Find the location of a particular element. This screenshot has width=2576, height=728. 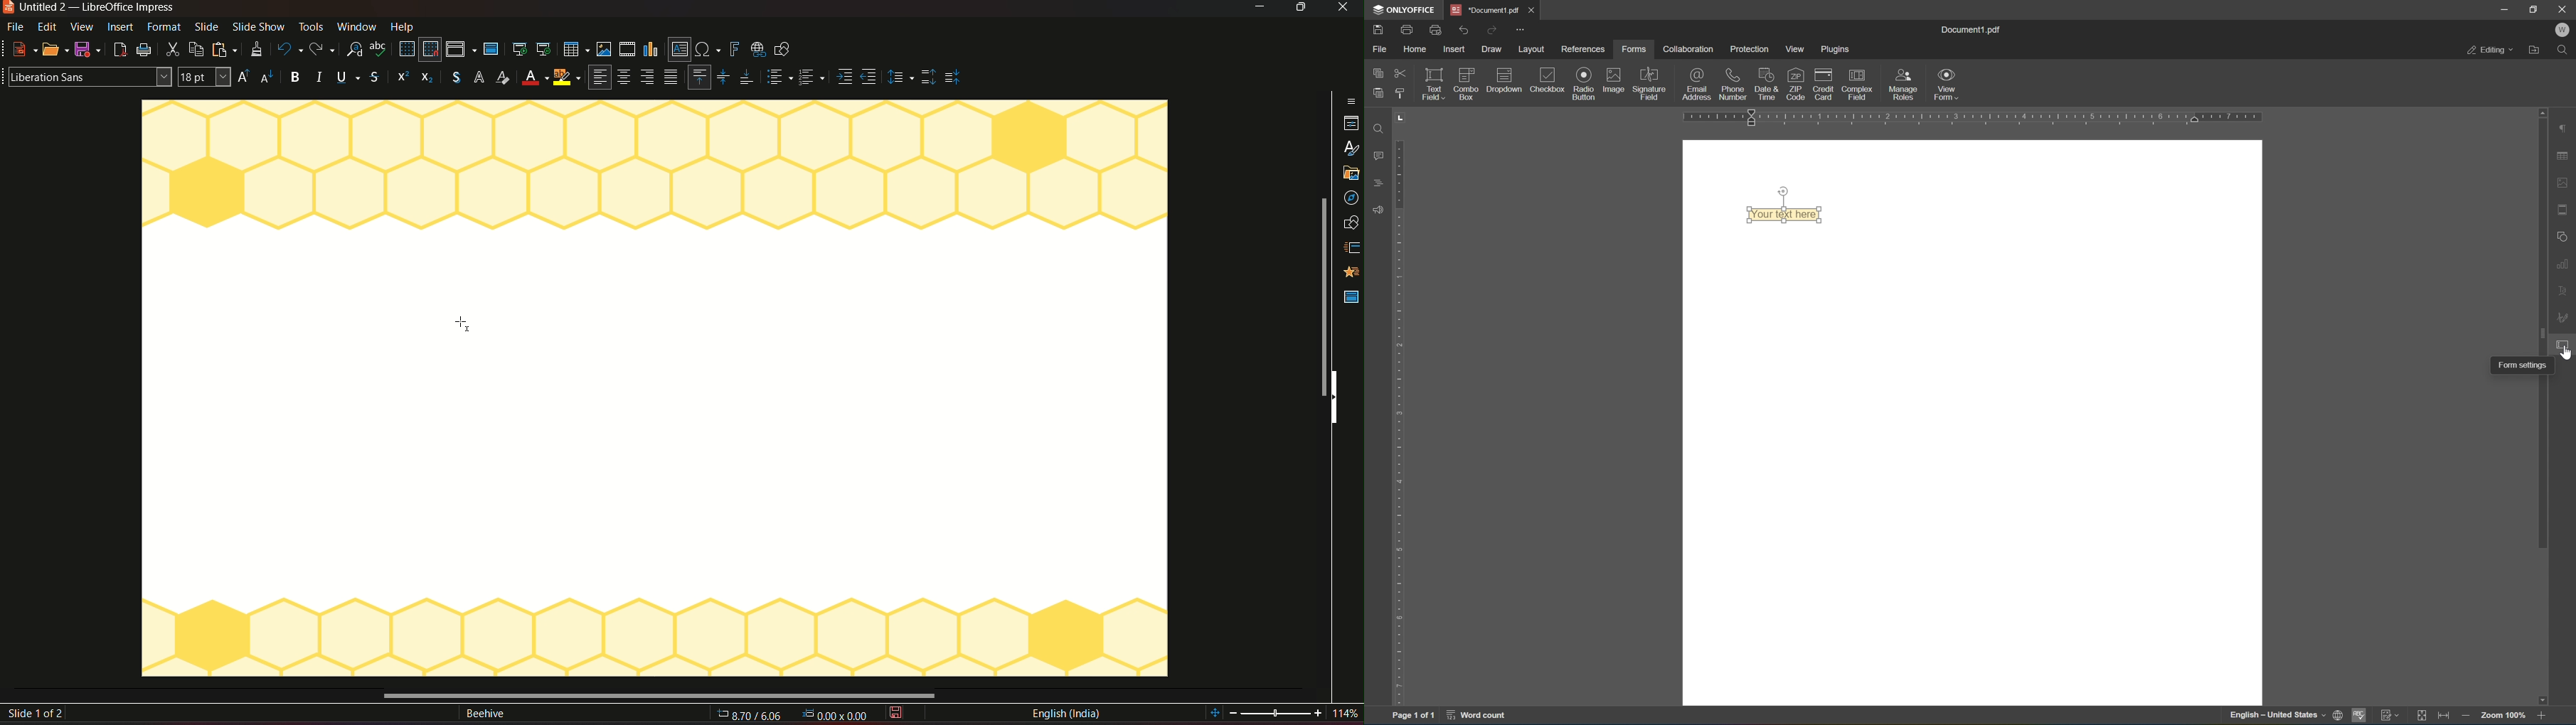

Untitled 2 — LibreOffice Impress is located at coordinates (90, 9).